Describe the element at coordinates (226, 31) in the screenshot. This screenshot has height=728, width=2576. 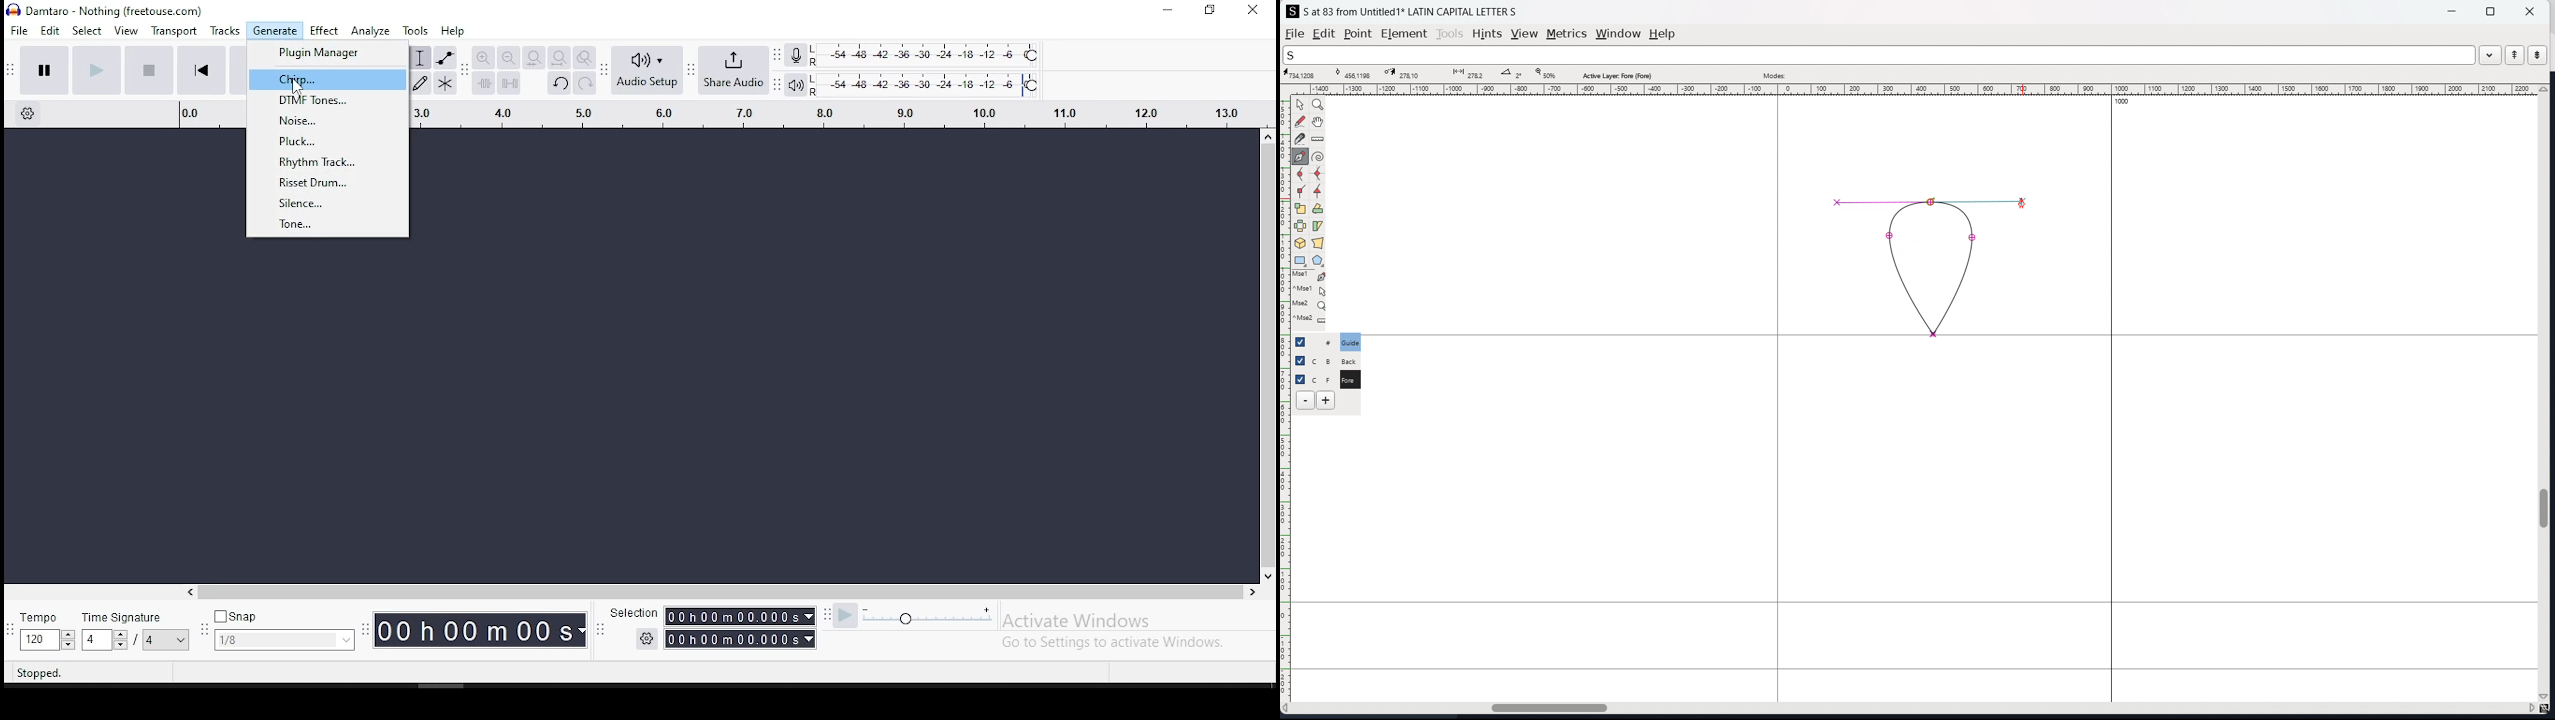
I see `tracks` at that location.